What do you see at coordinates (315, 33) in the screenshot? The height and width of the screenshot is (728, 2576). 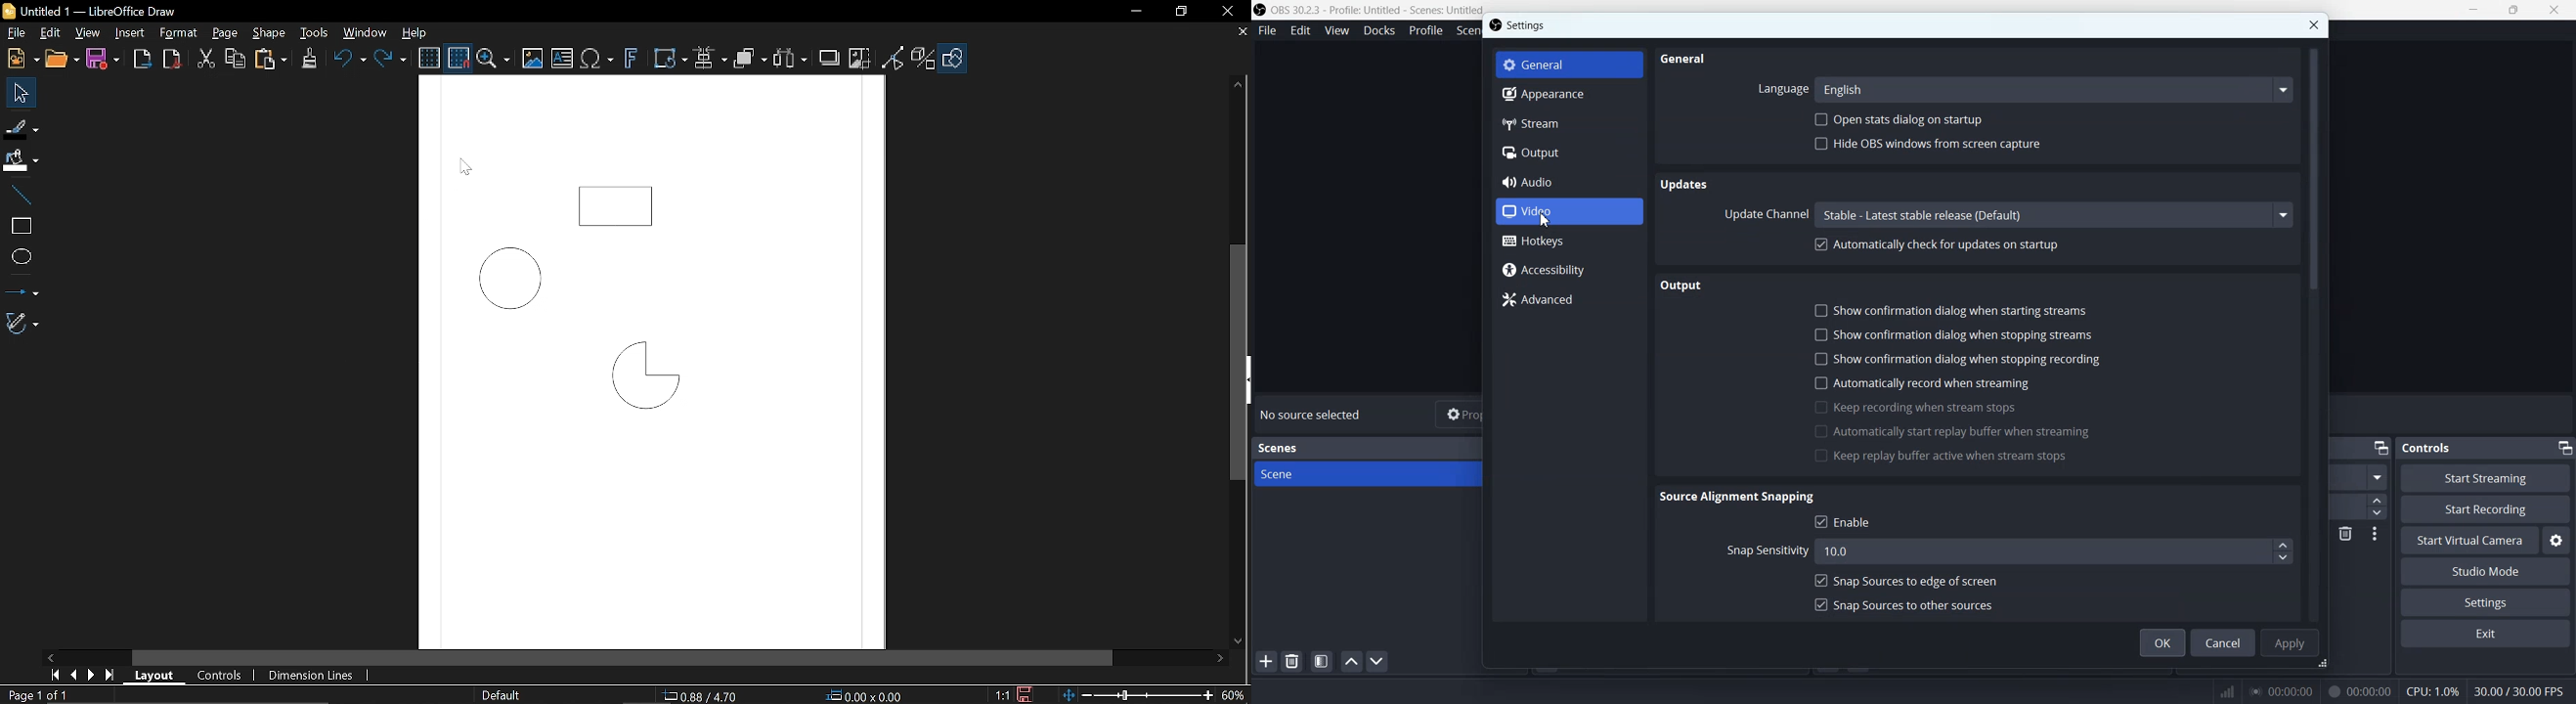 I see `Tools` at bounding box center [315, 33].